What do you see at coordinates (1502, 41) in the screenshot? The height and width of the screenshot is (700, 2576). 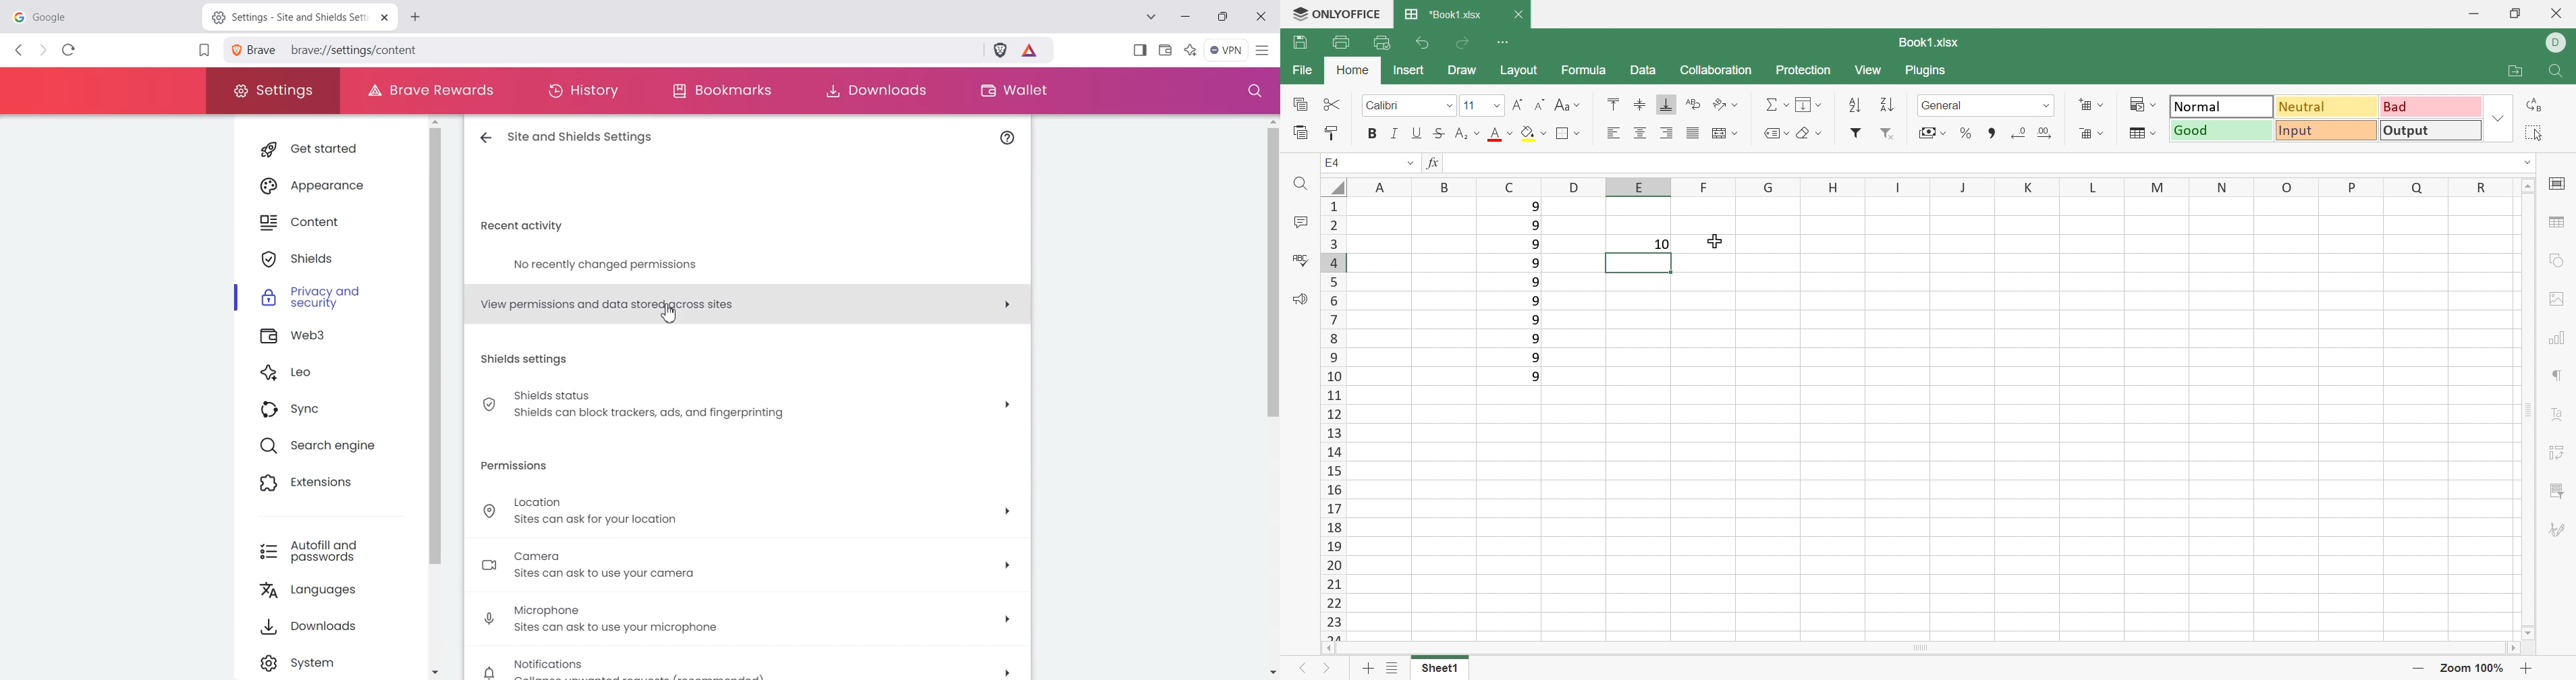 I see `Customize Quick Access Toolbar` at bounding box center [1502, 41].